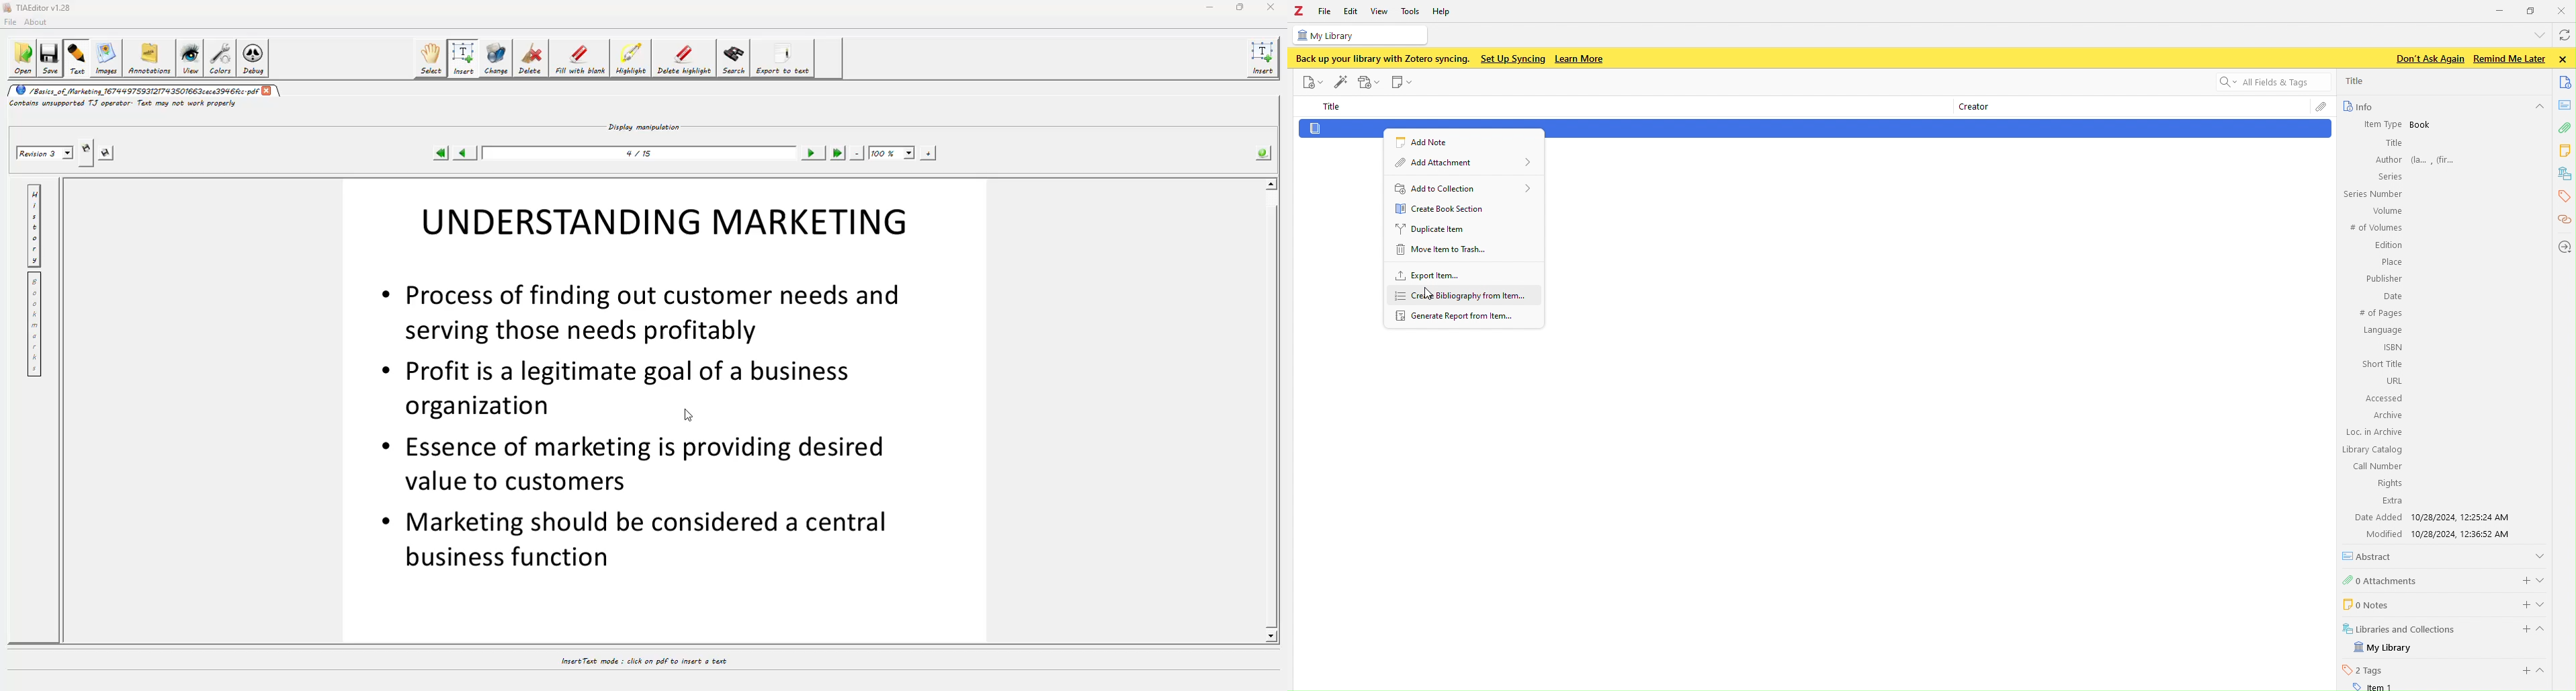 This screenshot has height=700, width=2576. Describe the element at coordinates (2372, 194) in the screenshot. I see `Series Number` at that location.